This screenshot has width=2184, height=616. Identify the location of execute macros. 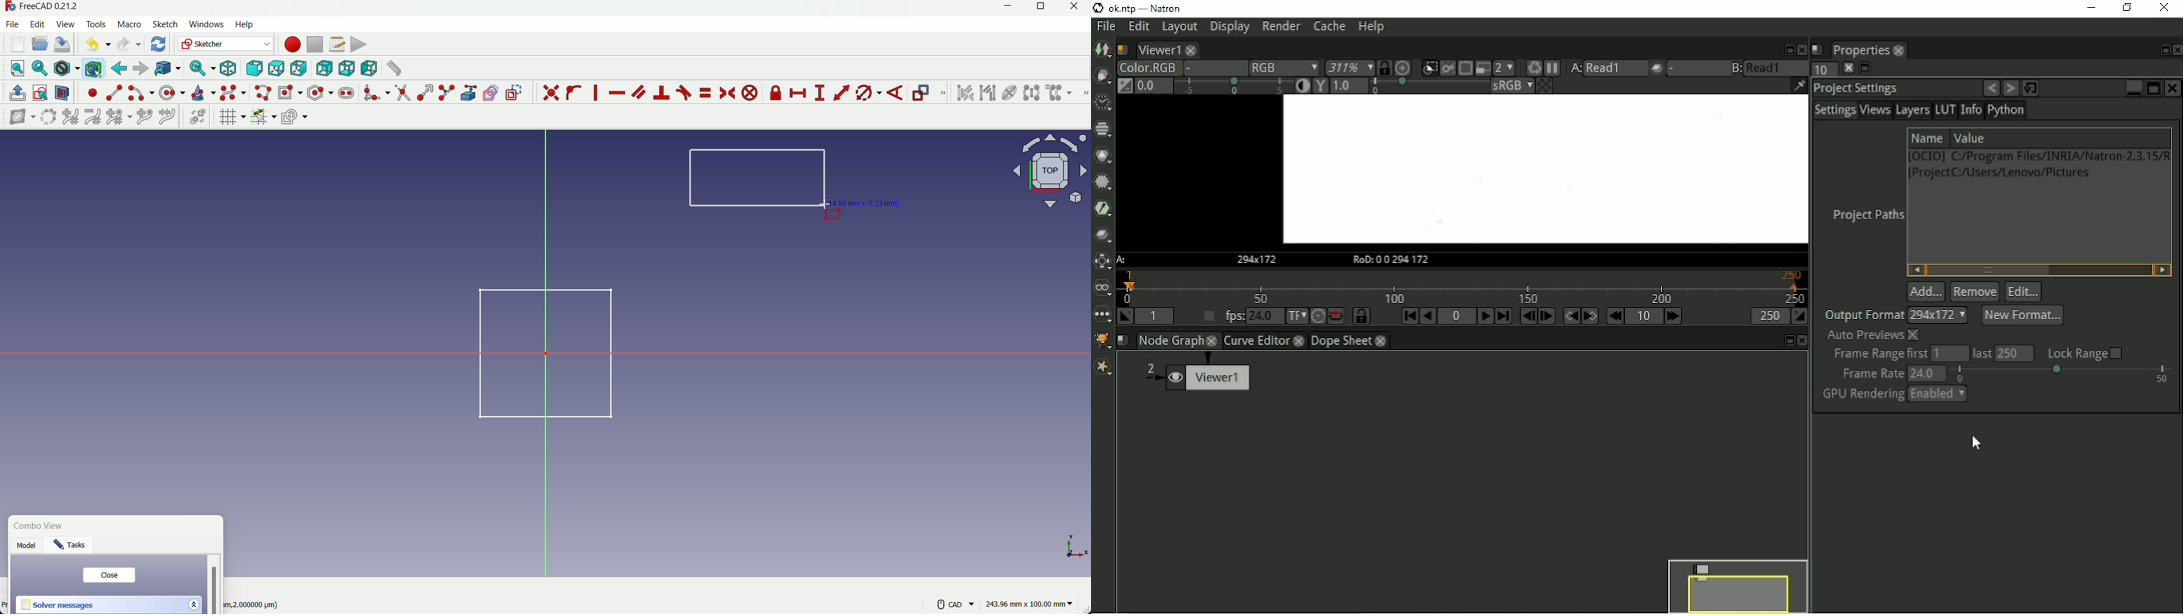
(359, 44).